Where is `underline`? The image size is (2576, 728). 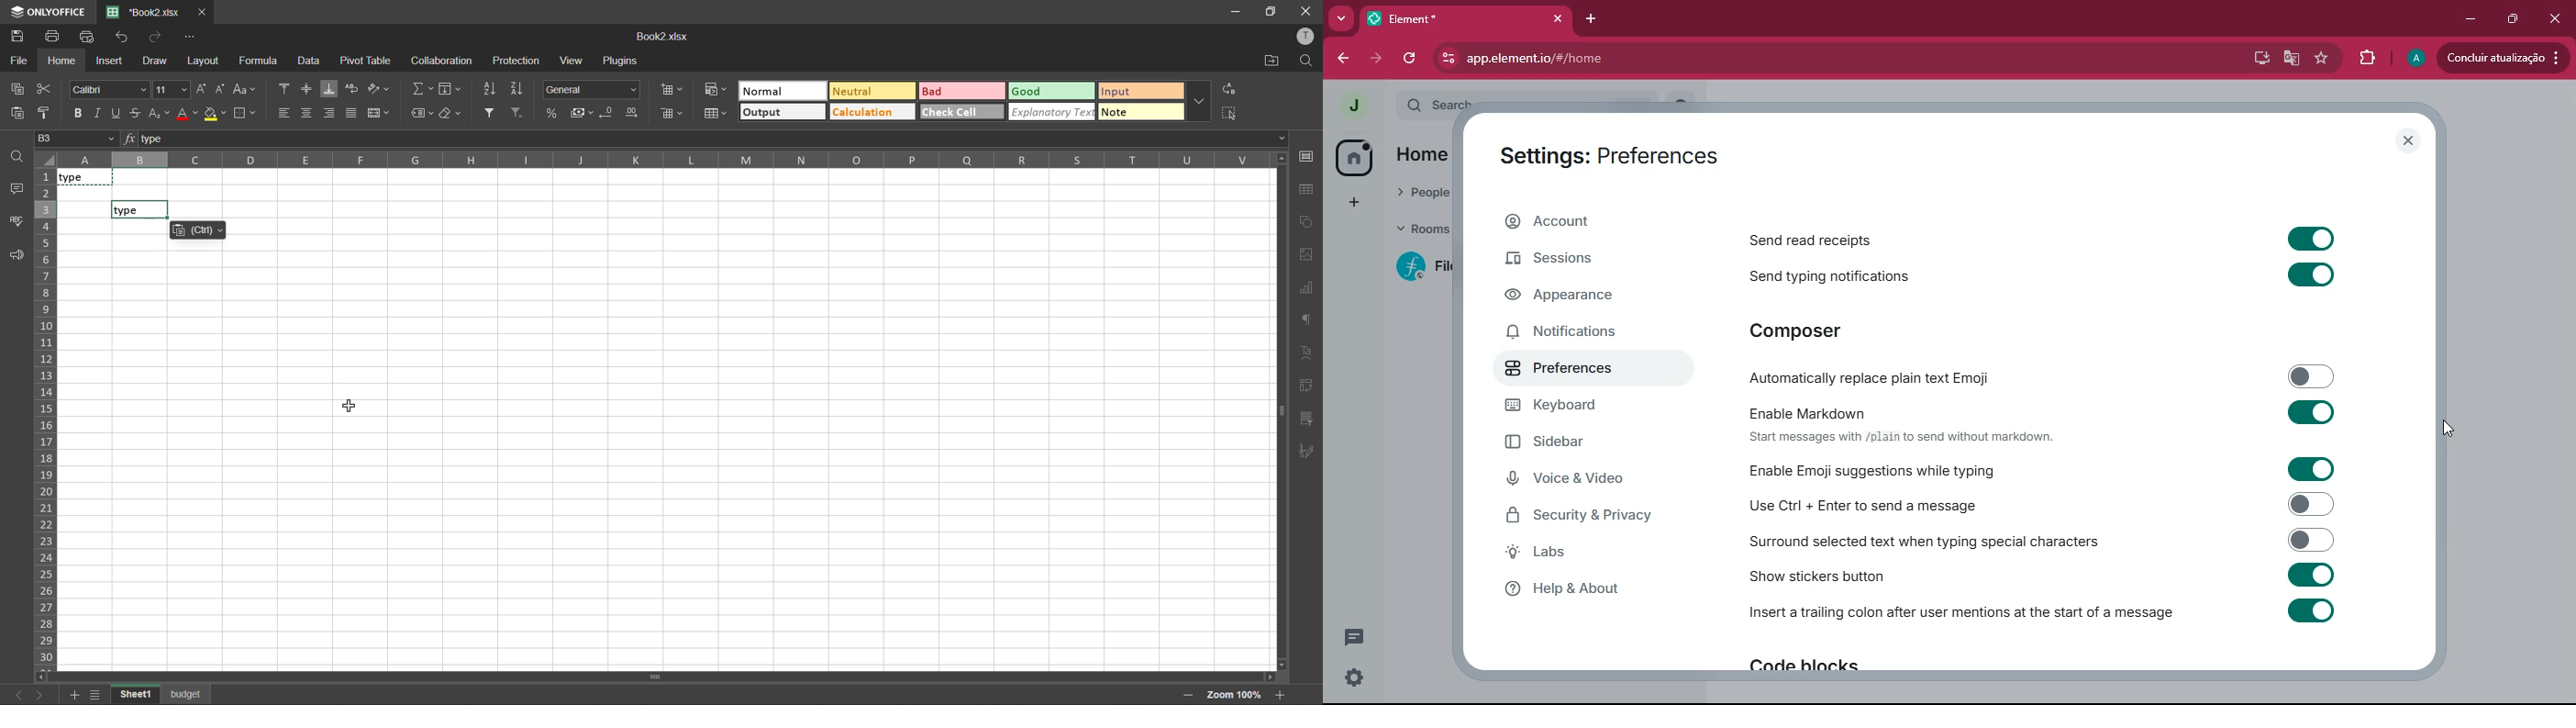
underline is located at coordinates (119, 113).